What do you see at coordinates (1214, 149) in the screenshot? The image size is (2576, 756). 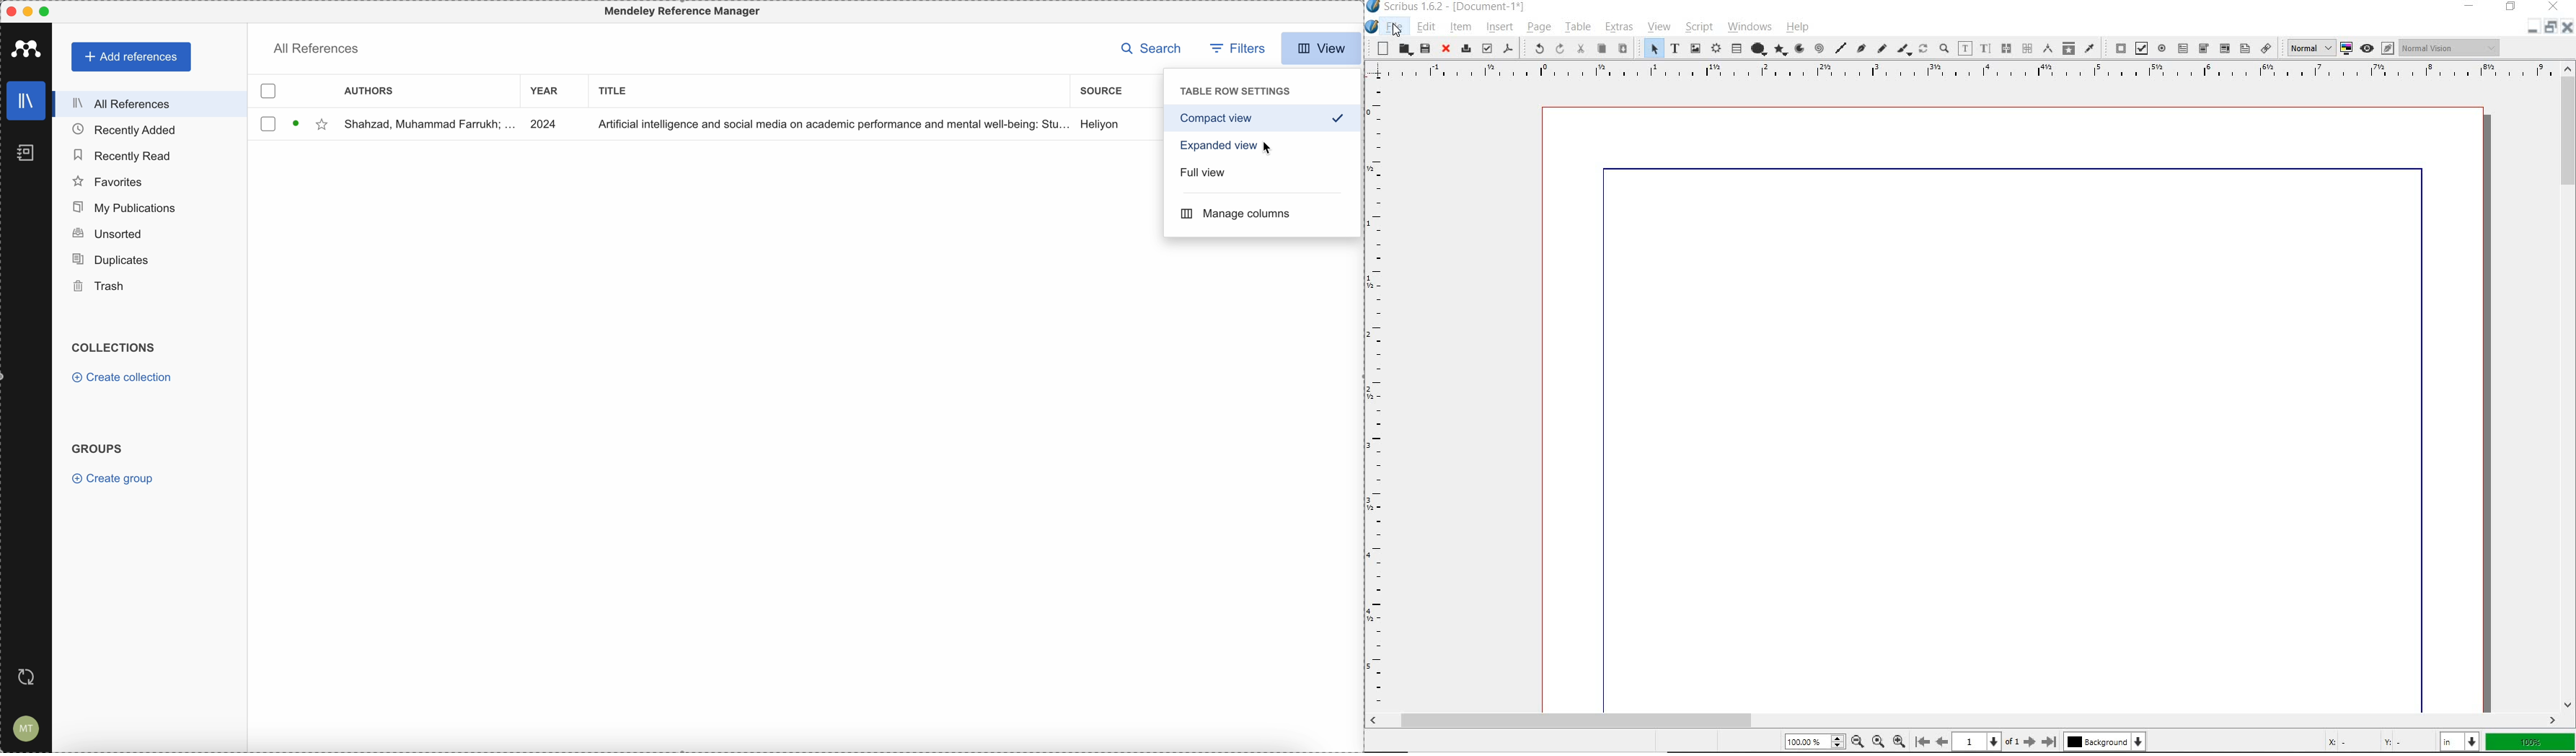 I see `expanded view` at bounding box center [1214, 149].